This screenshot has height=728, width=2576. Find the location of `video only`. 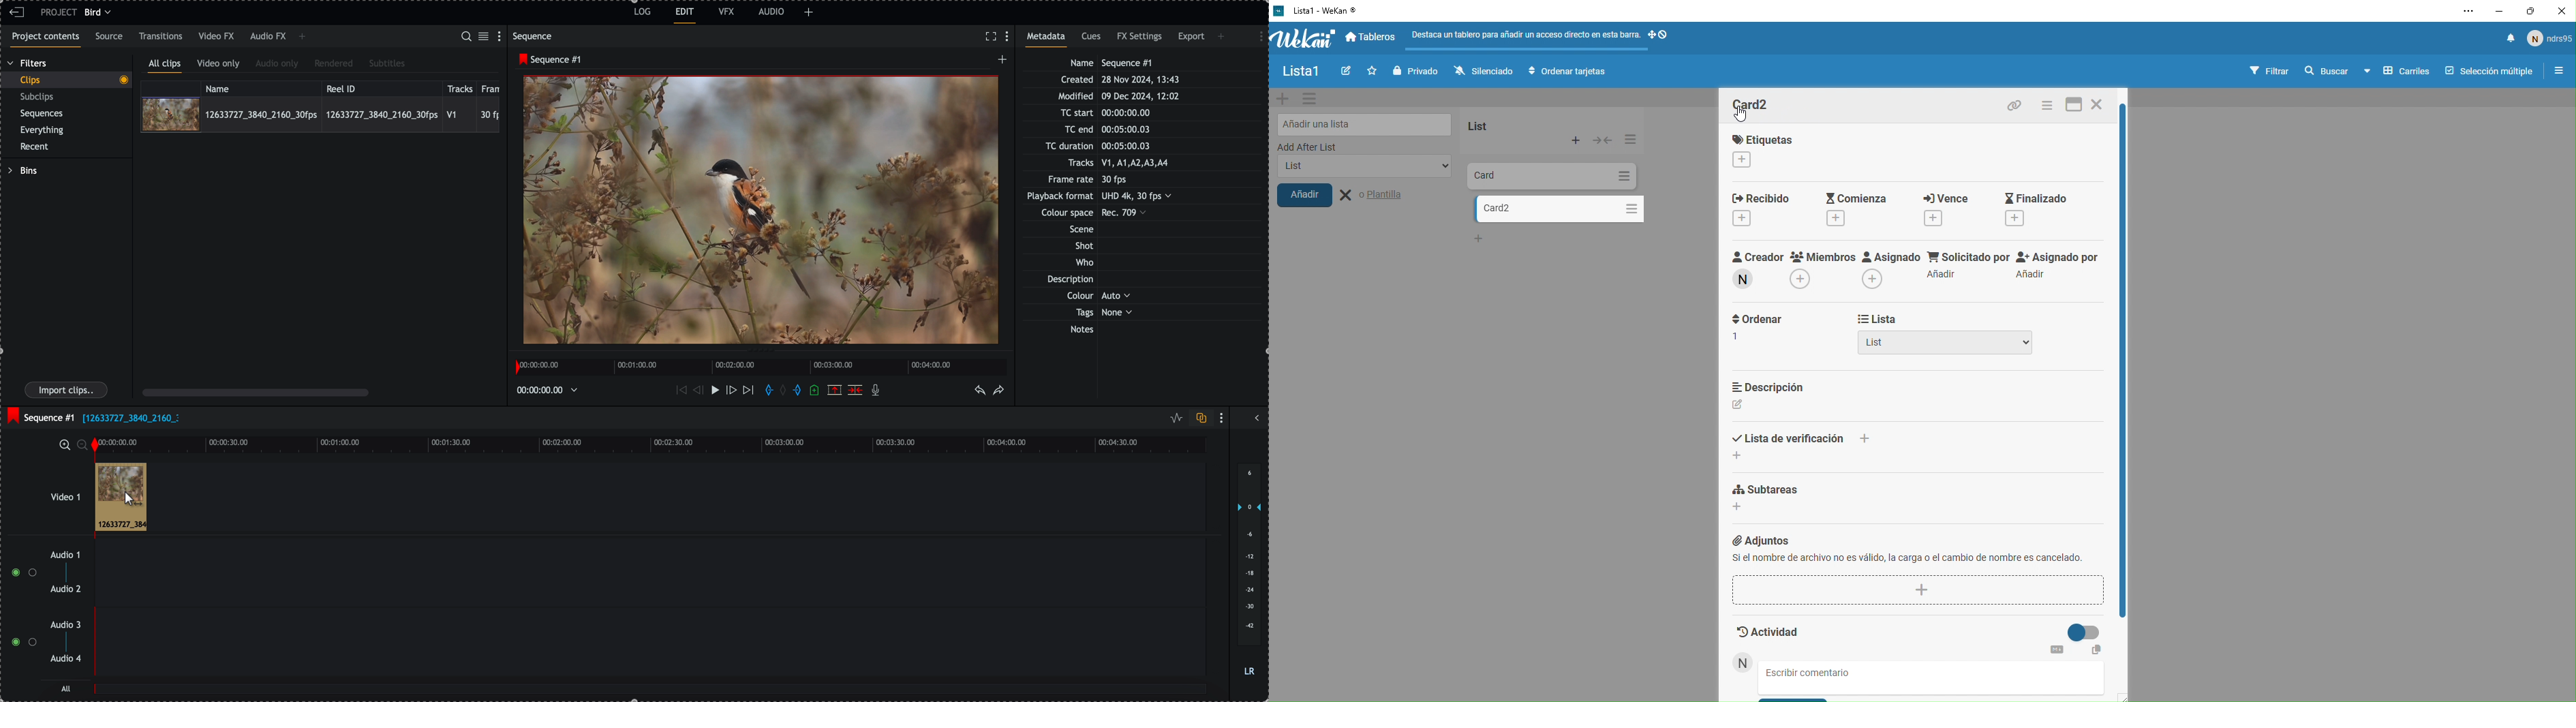

video only is located at coordinates (221, 65).